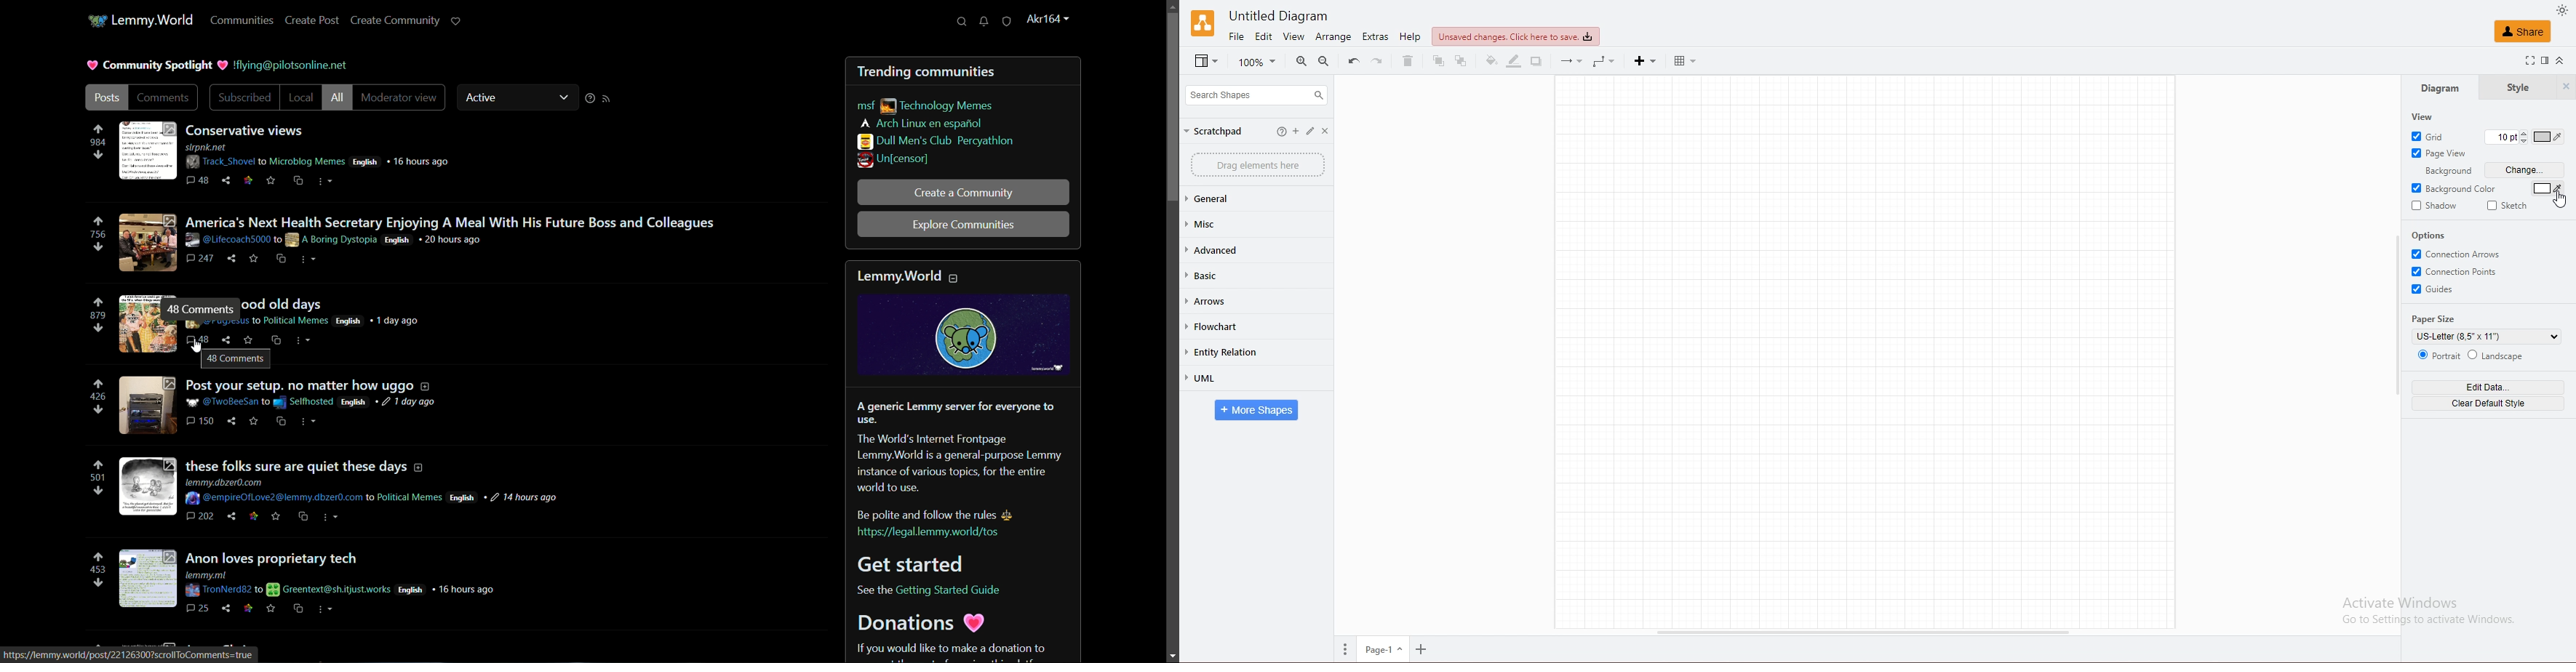 This screenshot has width=2576, height=672. Describe the element at coordinates (2424, 116) in the screenshot. I see `view` at that location.